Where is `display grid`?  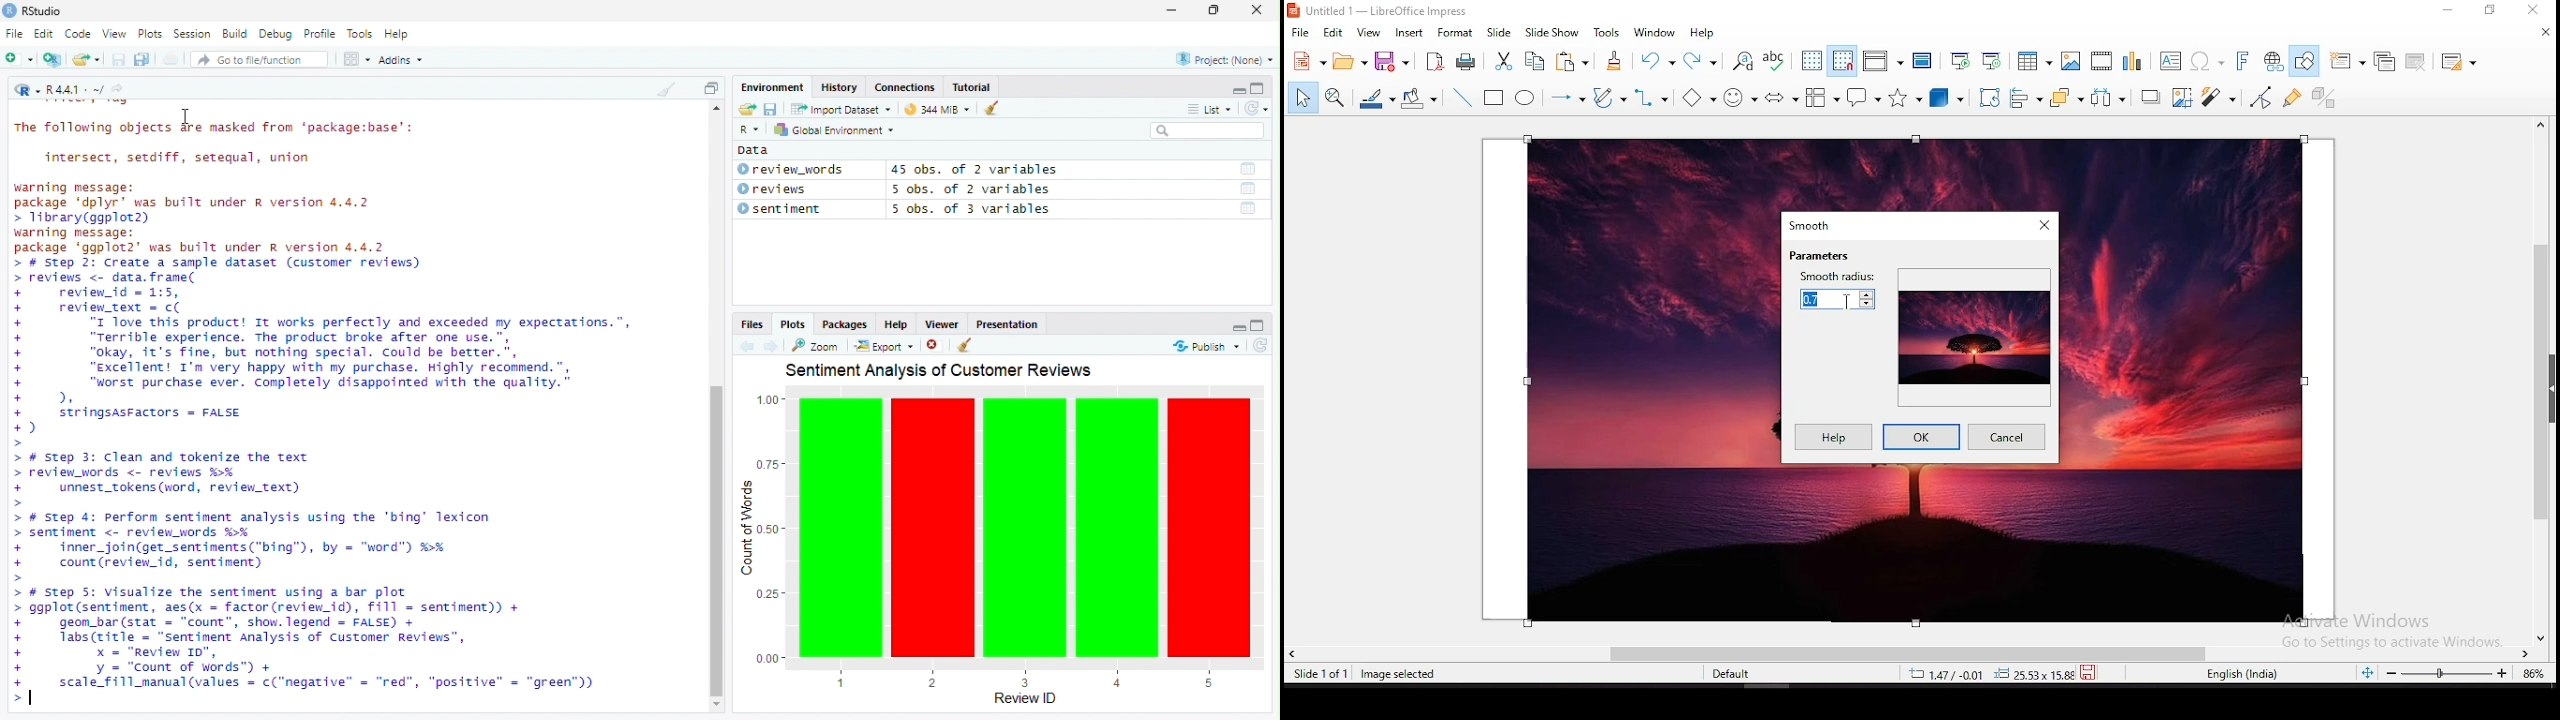 display grid is located at coordinates (1811, 61).